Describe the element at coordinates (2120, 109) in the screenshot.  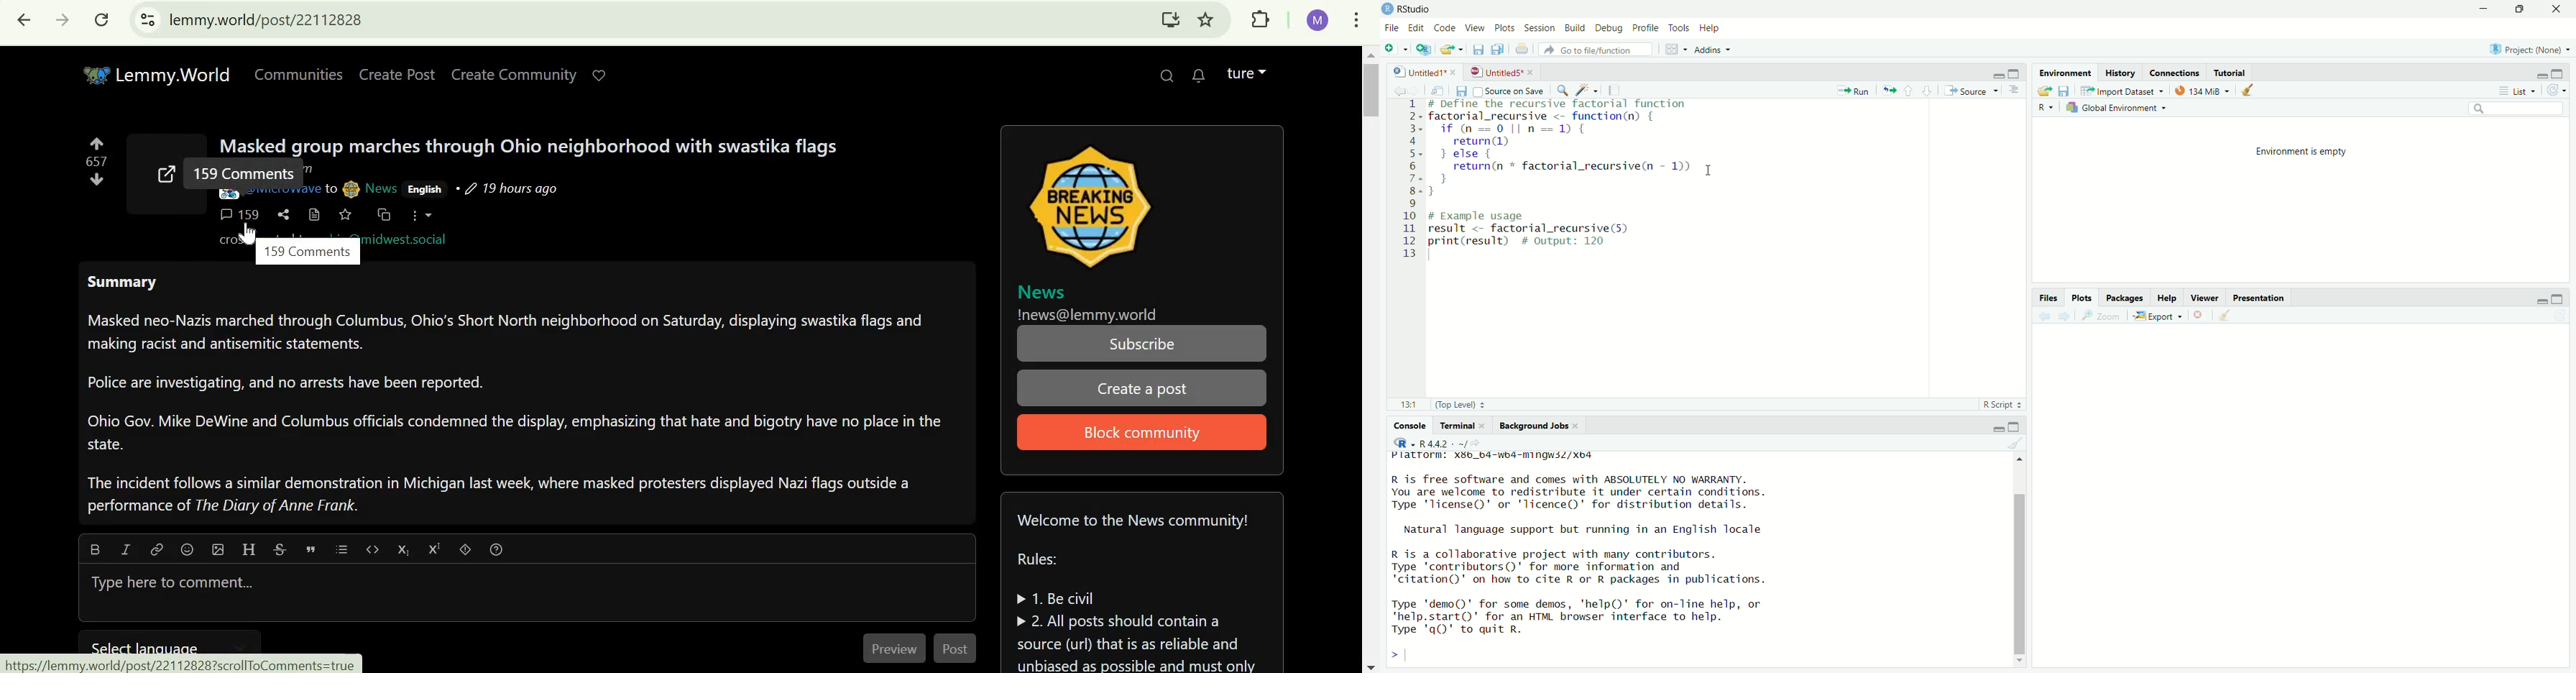
I see `Global Environment` at that location.